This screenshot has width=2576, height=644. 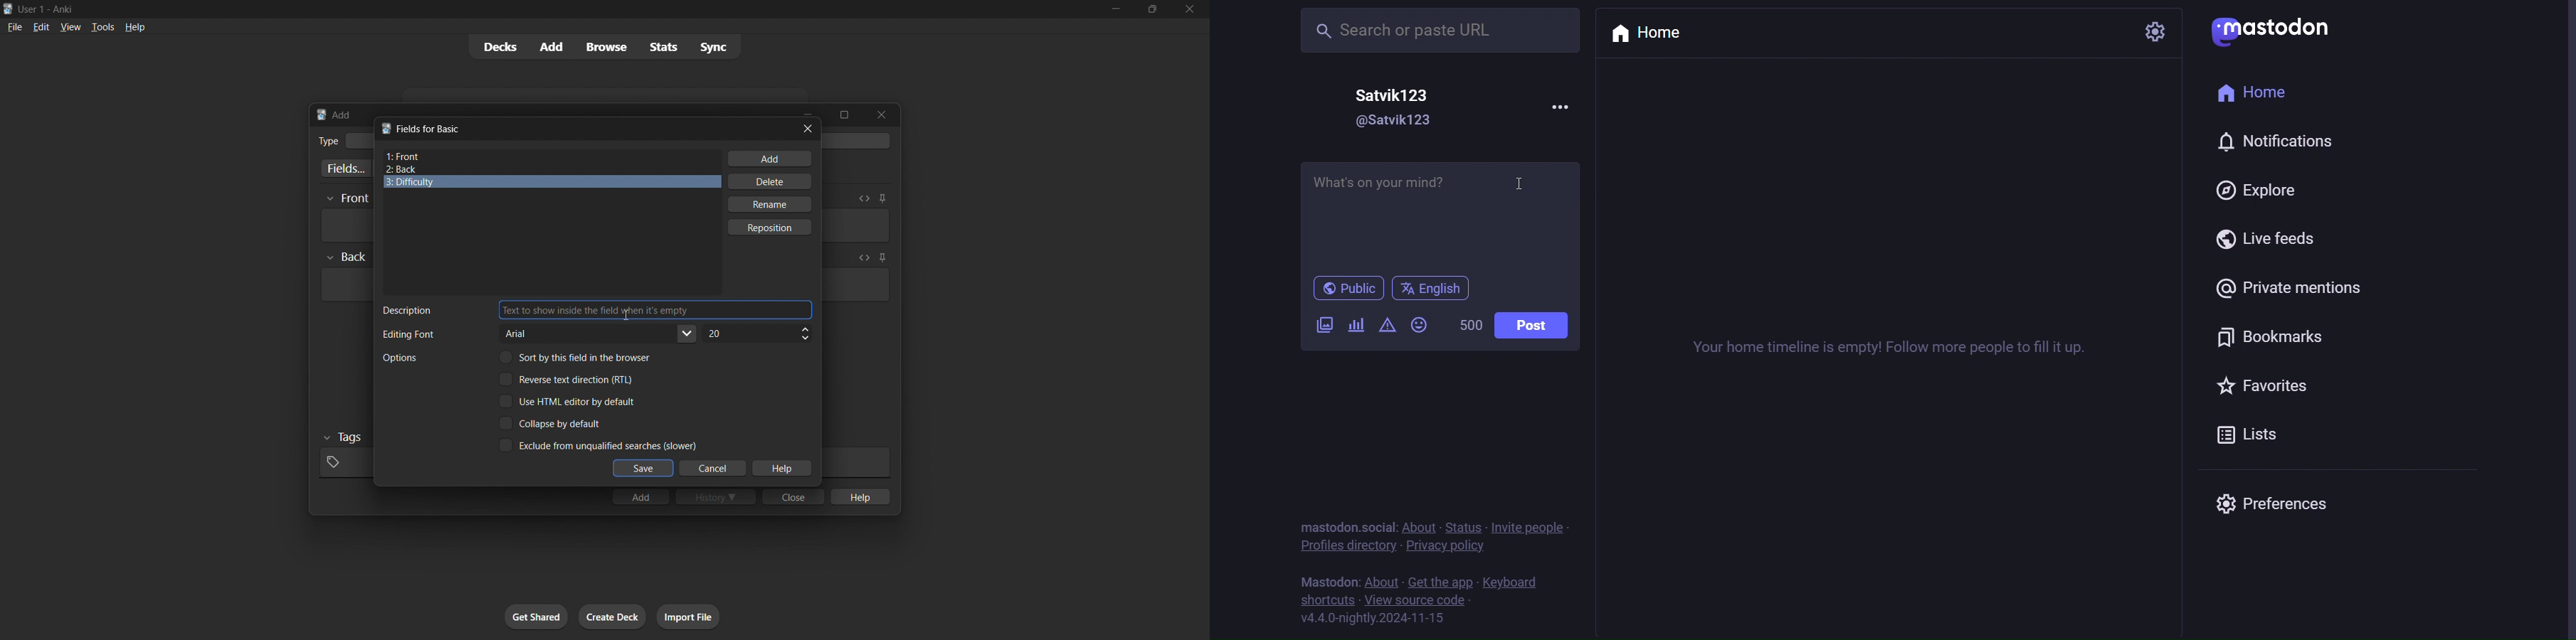 I want to click on help, so click(x=859, y=496).